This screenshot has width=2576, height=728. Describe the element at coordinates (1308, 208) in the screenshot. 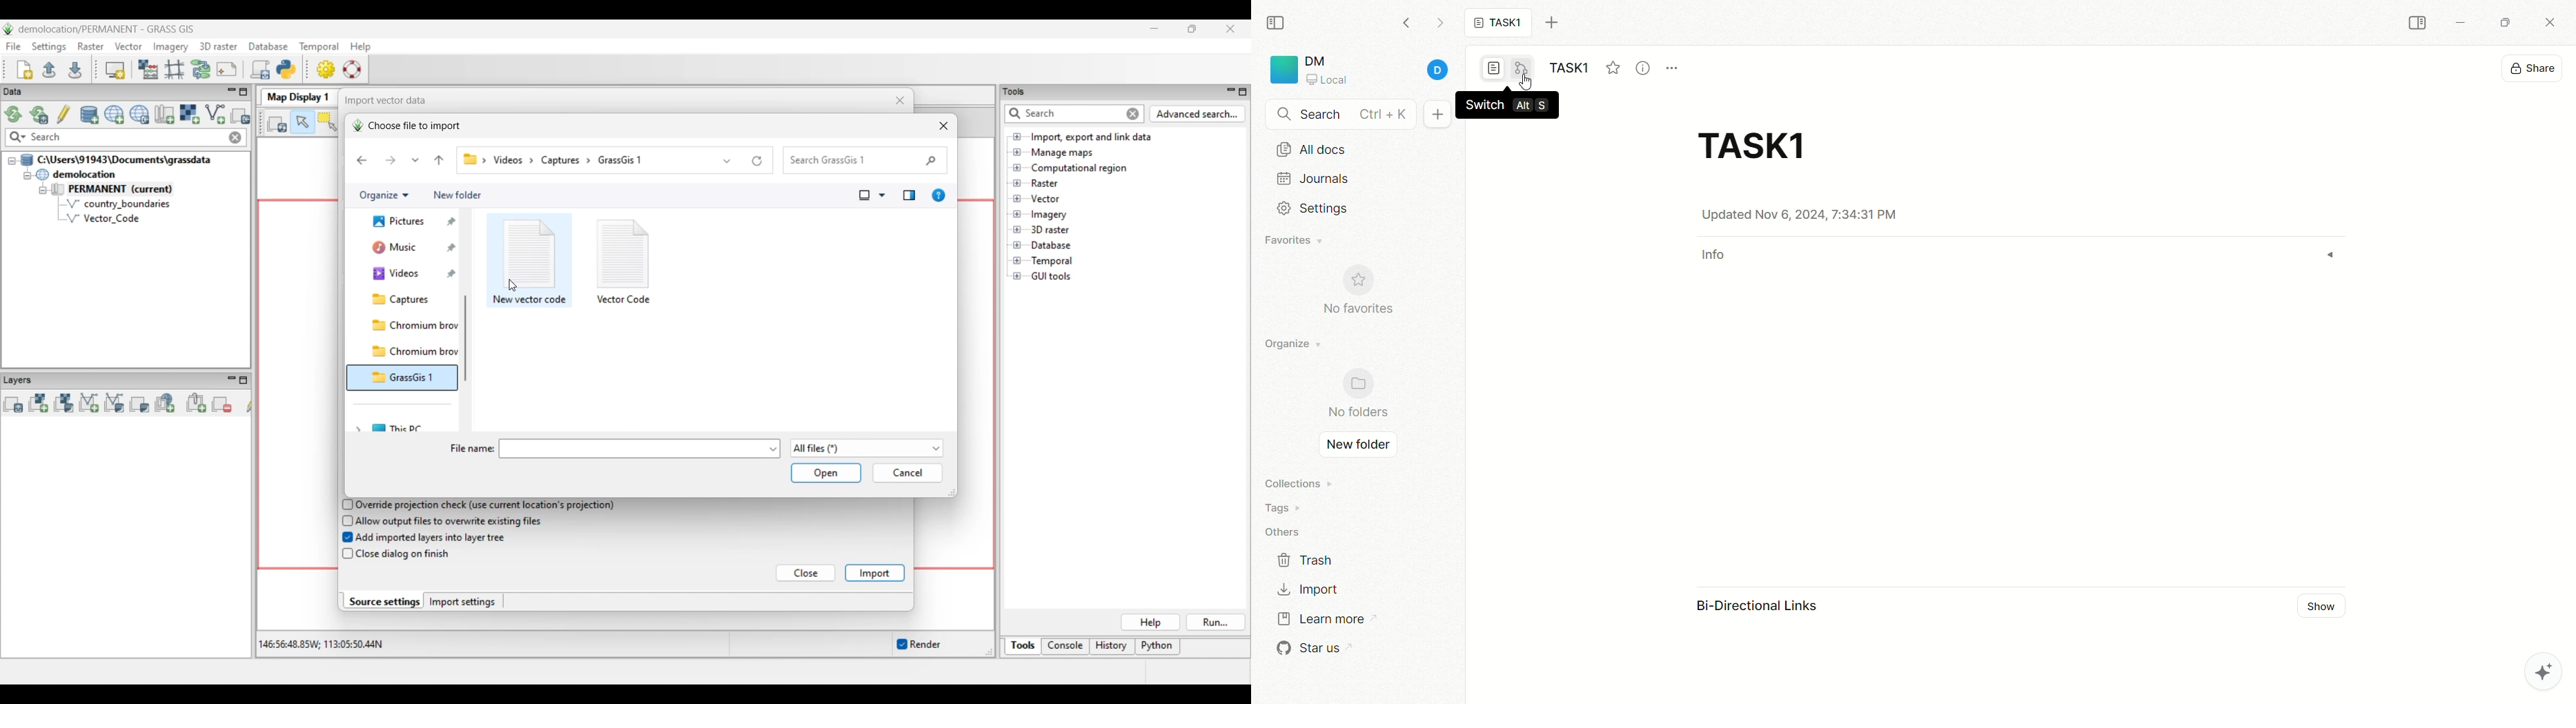

I see `settings` at that location.